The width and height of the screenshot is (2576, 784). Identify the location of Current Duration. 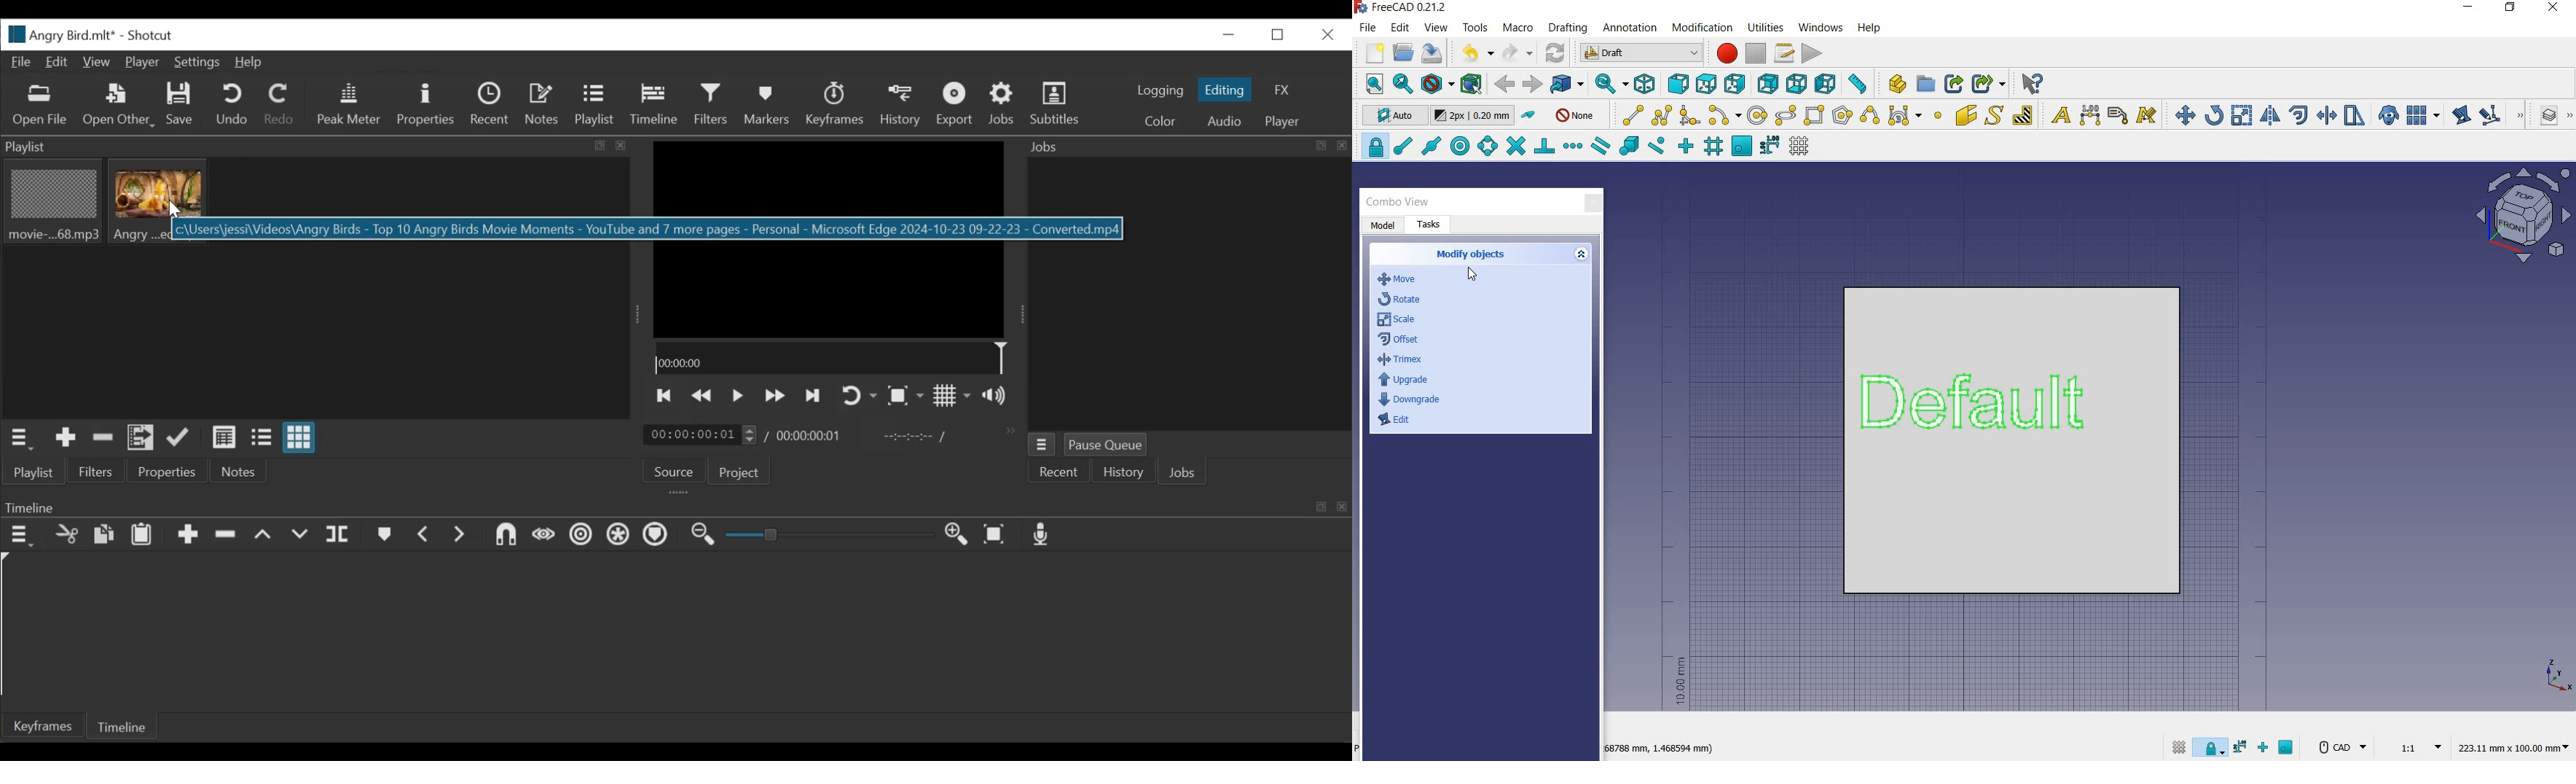
(701, 434).